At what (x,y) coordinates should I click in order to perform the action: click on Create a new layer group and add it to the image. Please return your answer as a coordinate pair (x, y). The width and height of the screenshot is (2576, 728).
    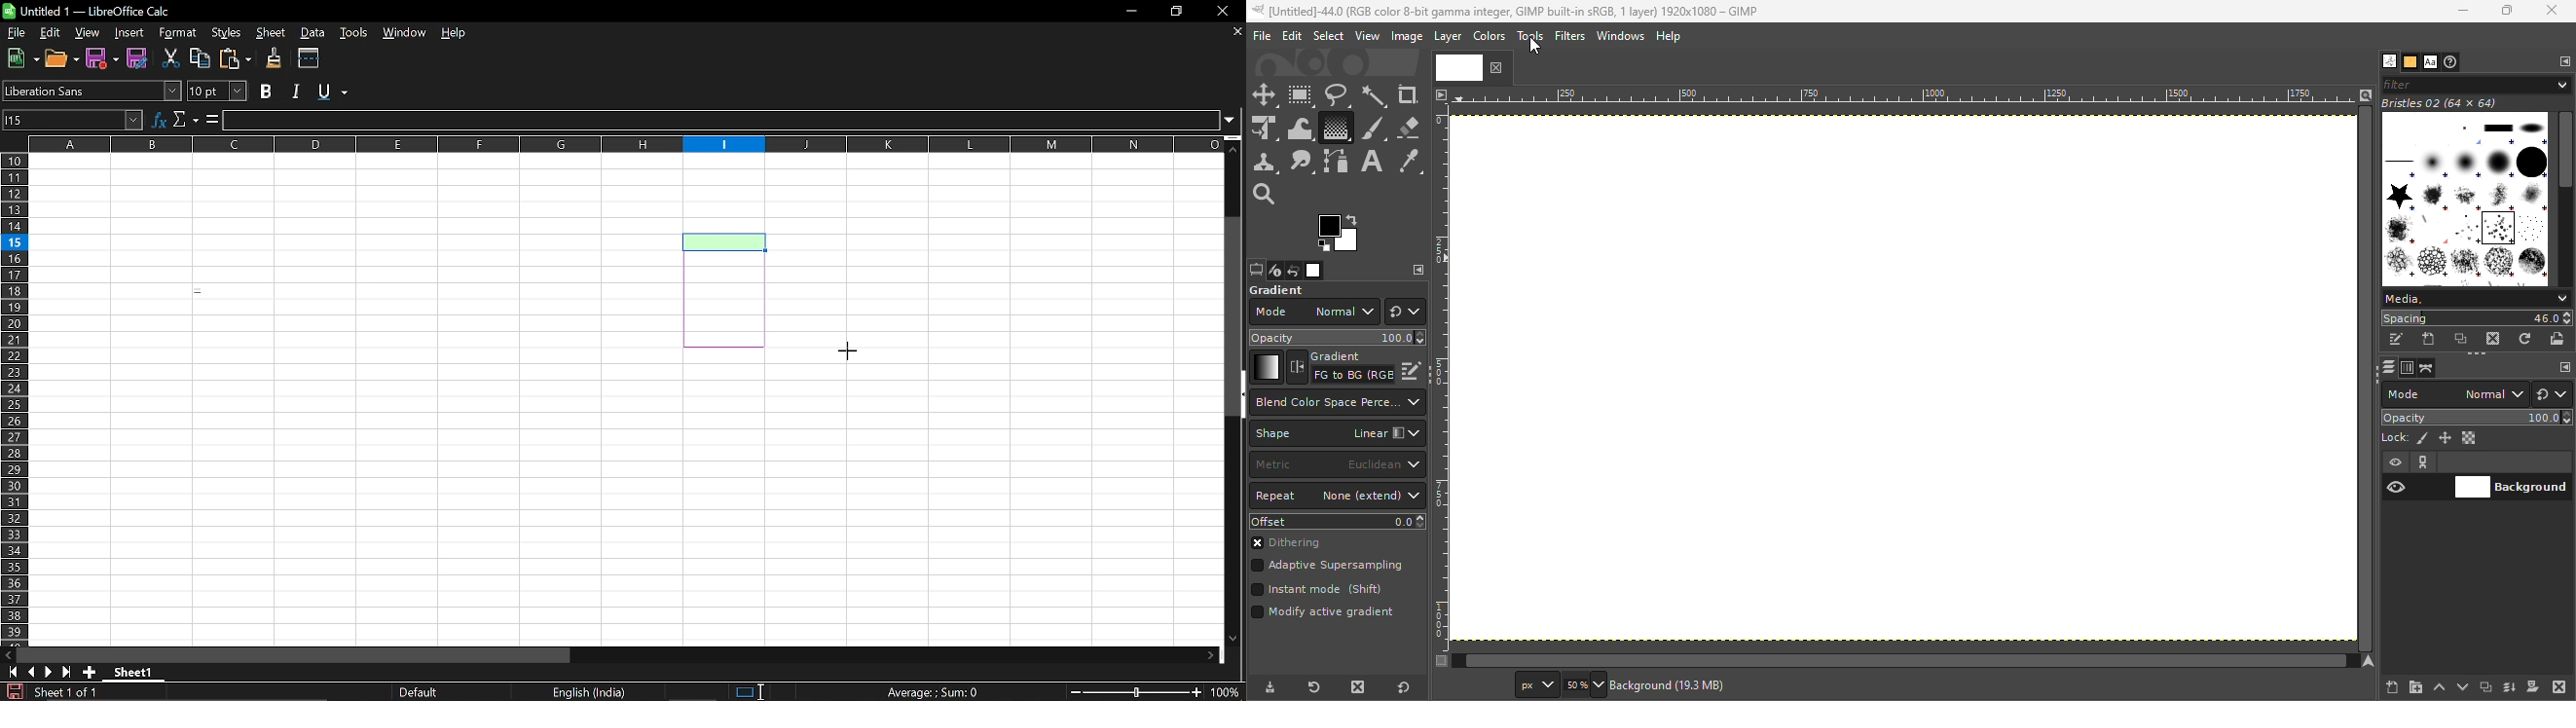
    Looking at the image, I should click on (2415, 687).